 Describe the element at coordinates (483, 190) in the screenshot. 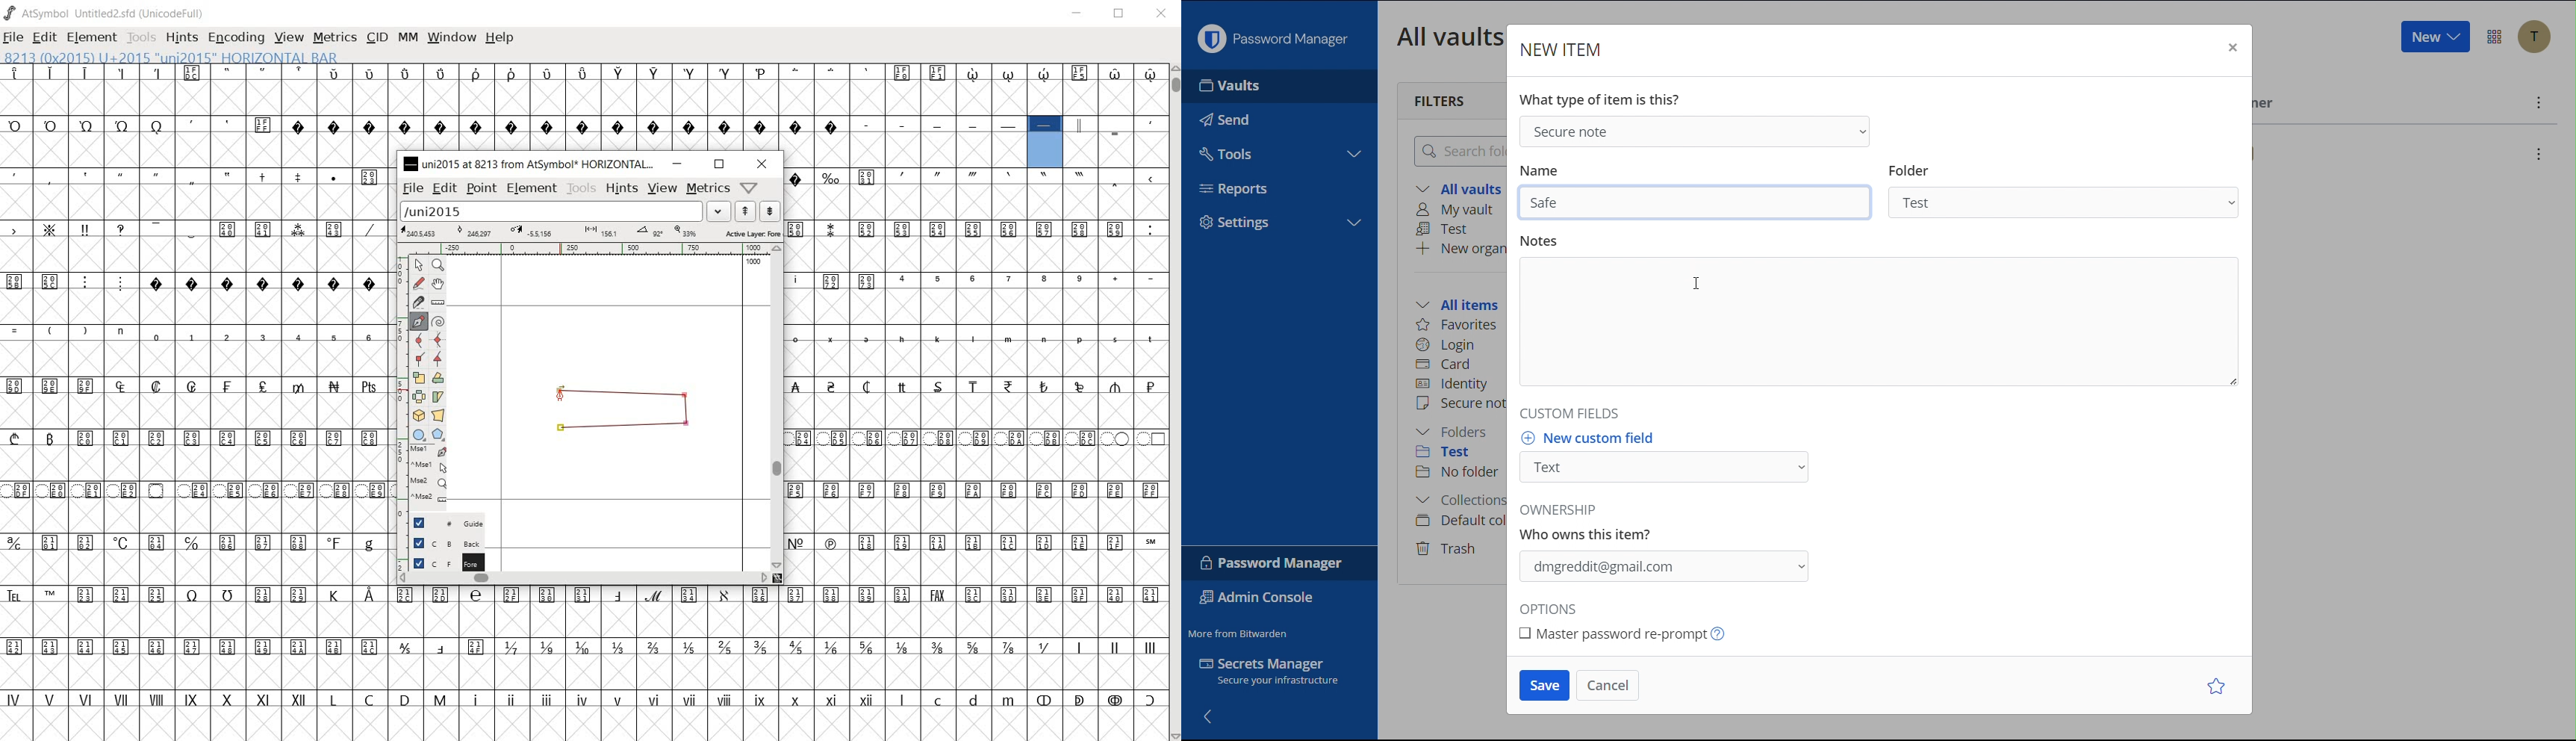

I see `point` at that location.